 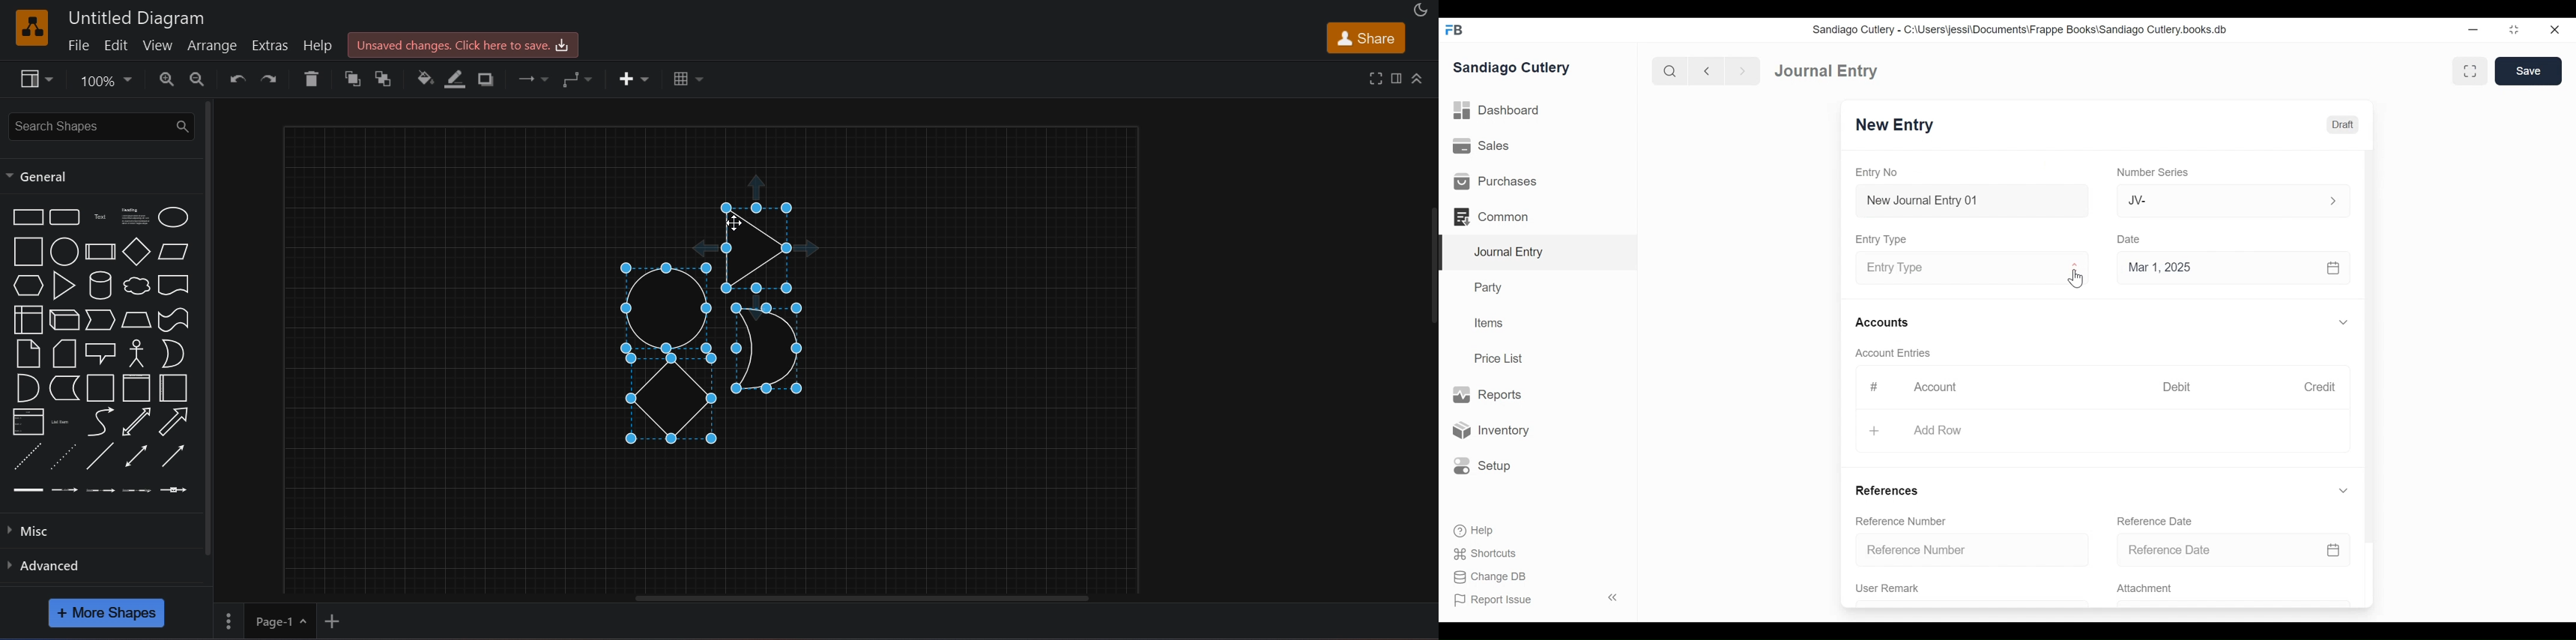 What do you see at coordinates (62, 320) in the screenshot?
I see `cube` at bounding box center [62, 320].